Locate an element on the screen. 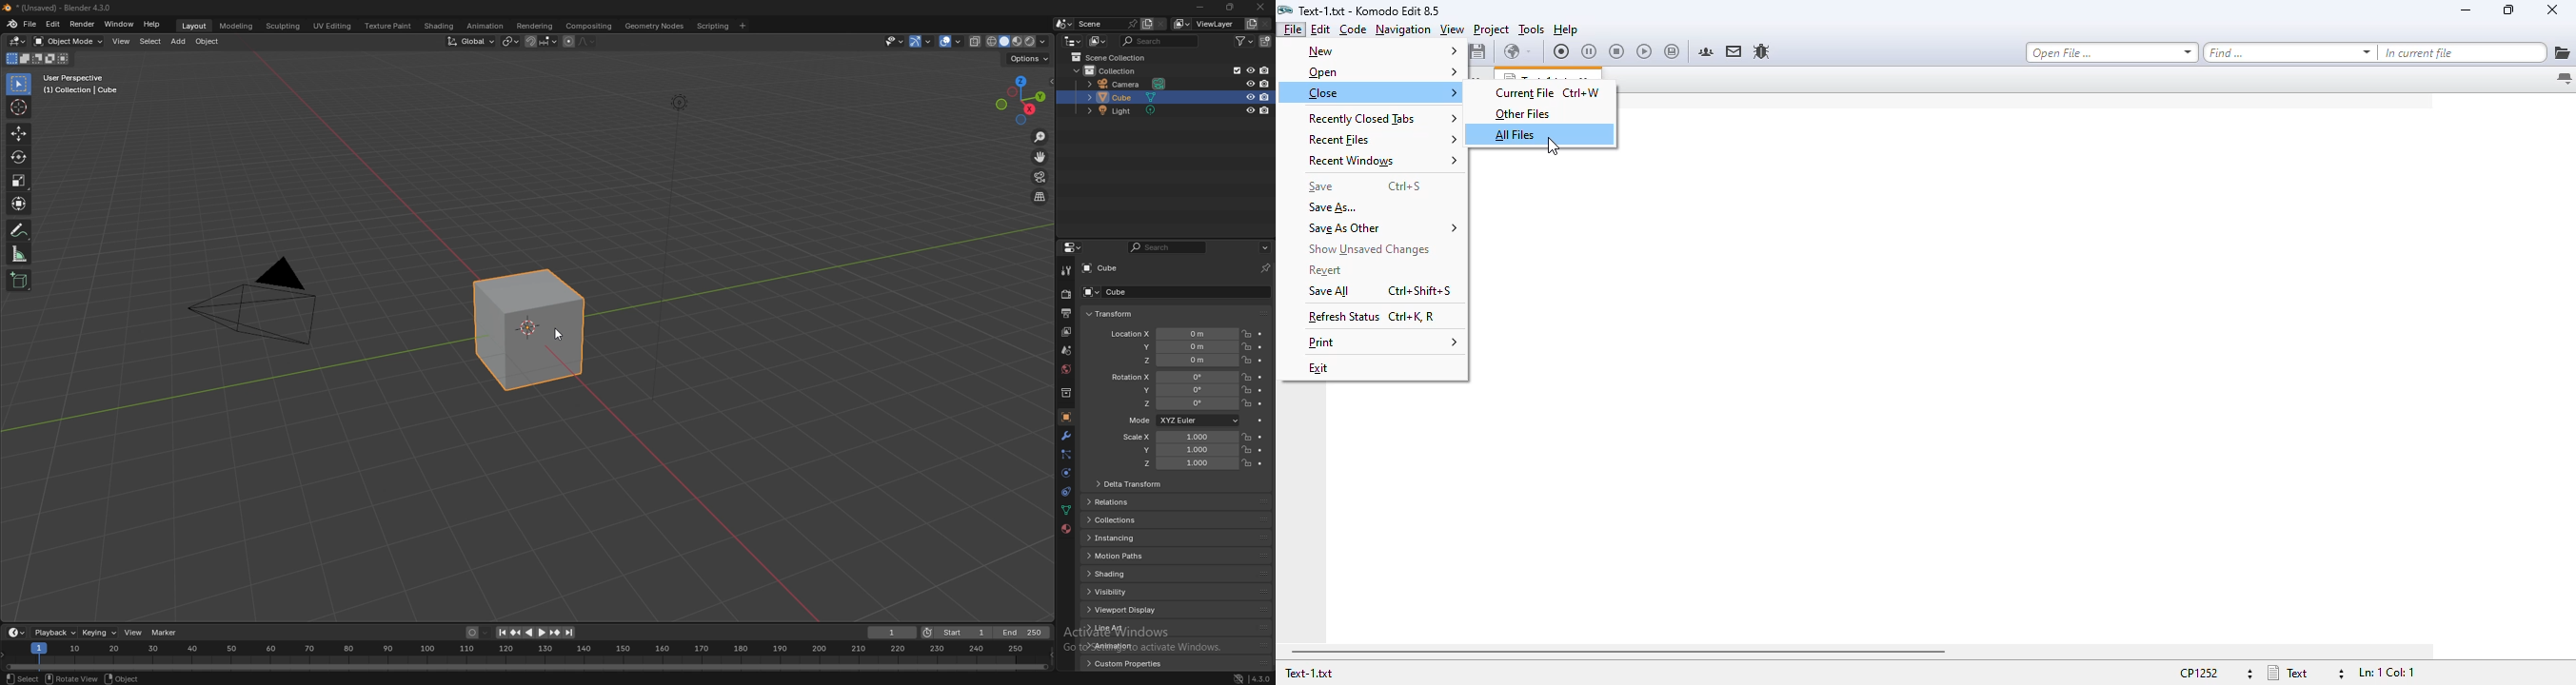 Image resolution: width=2576 pixels, height=700 pixels. modes is located at coordinates (38, 59).